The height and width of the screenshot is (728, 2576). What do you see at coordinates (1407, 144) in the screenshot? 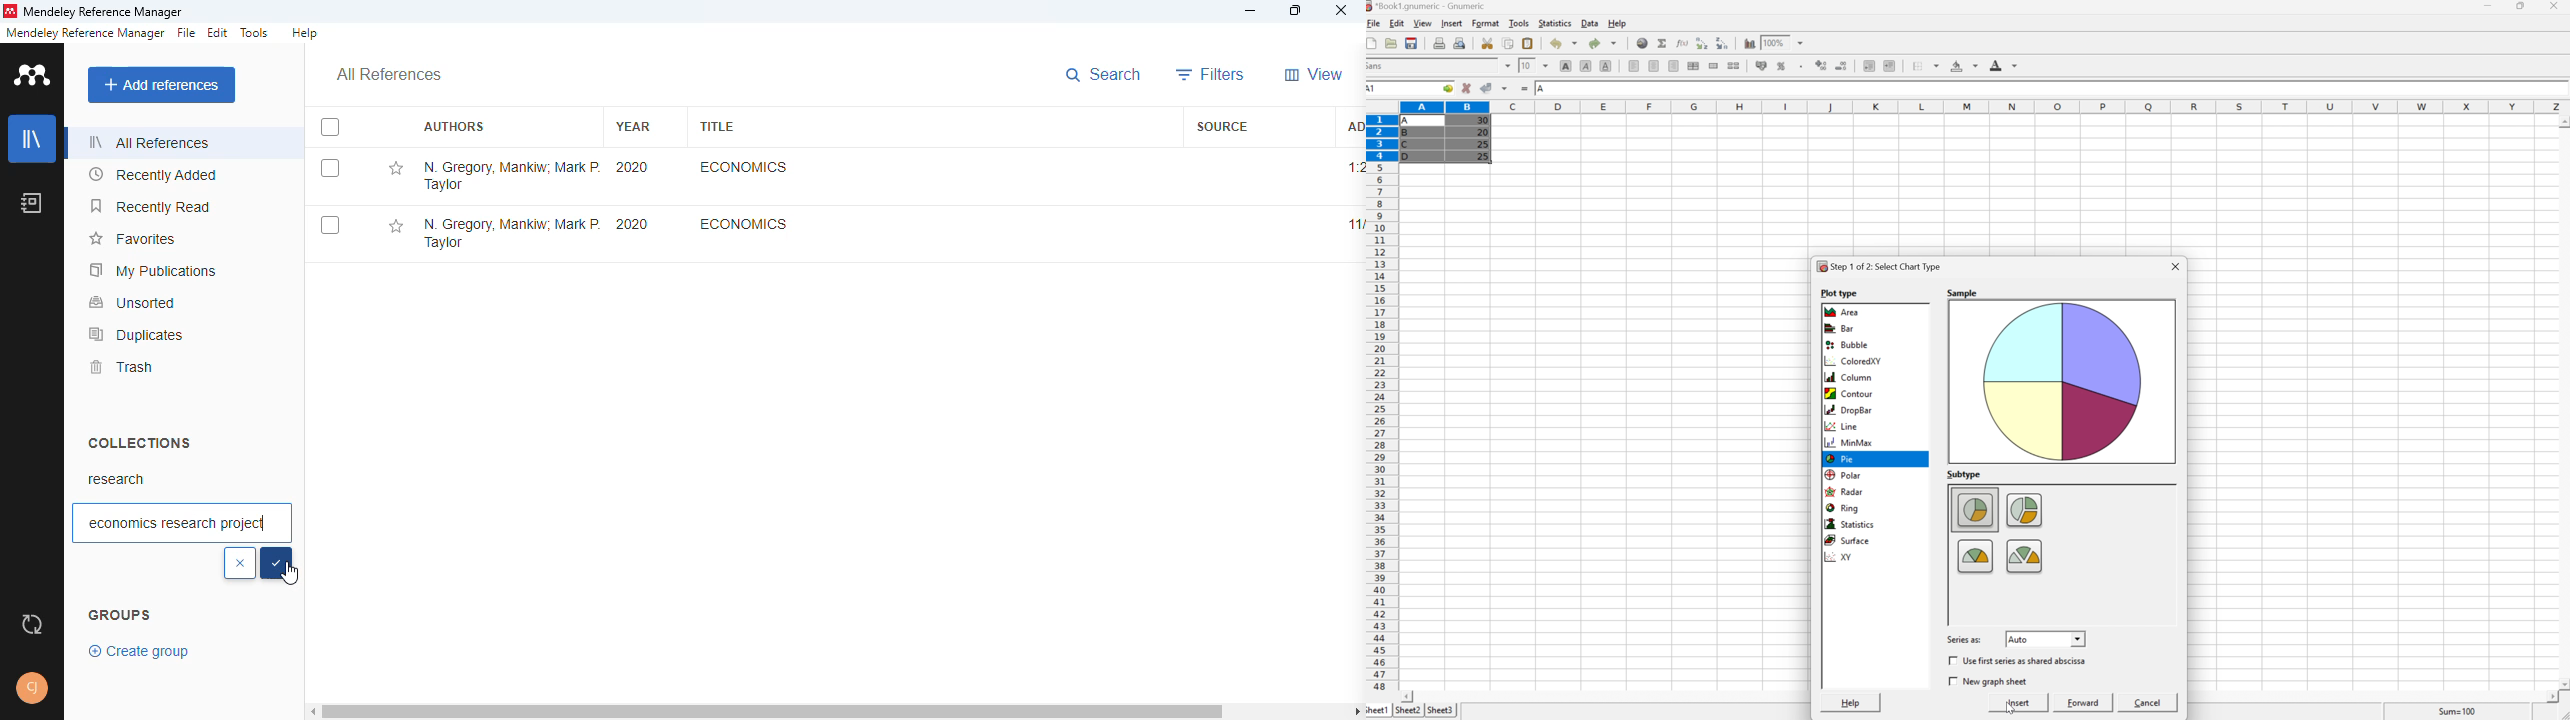
I see `C` at bounding box center [1407, 144].